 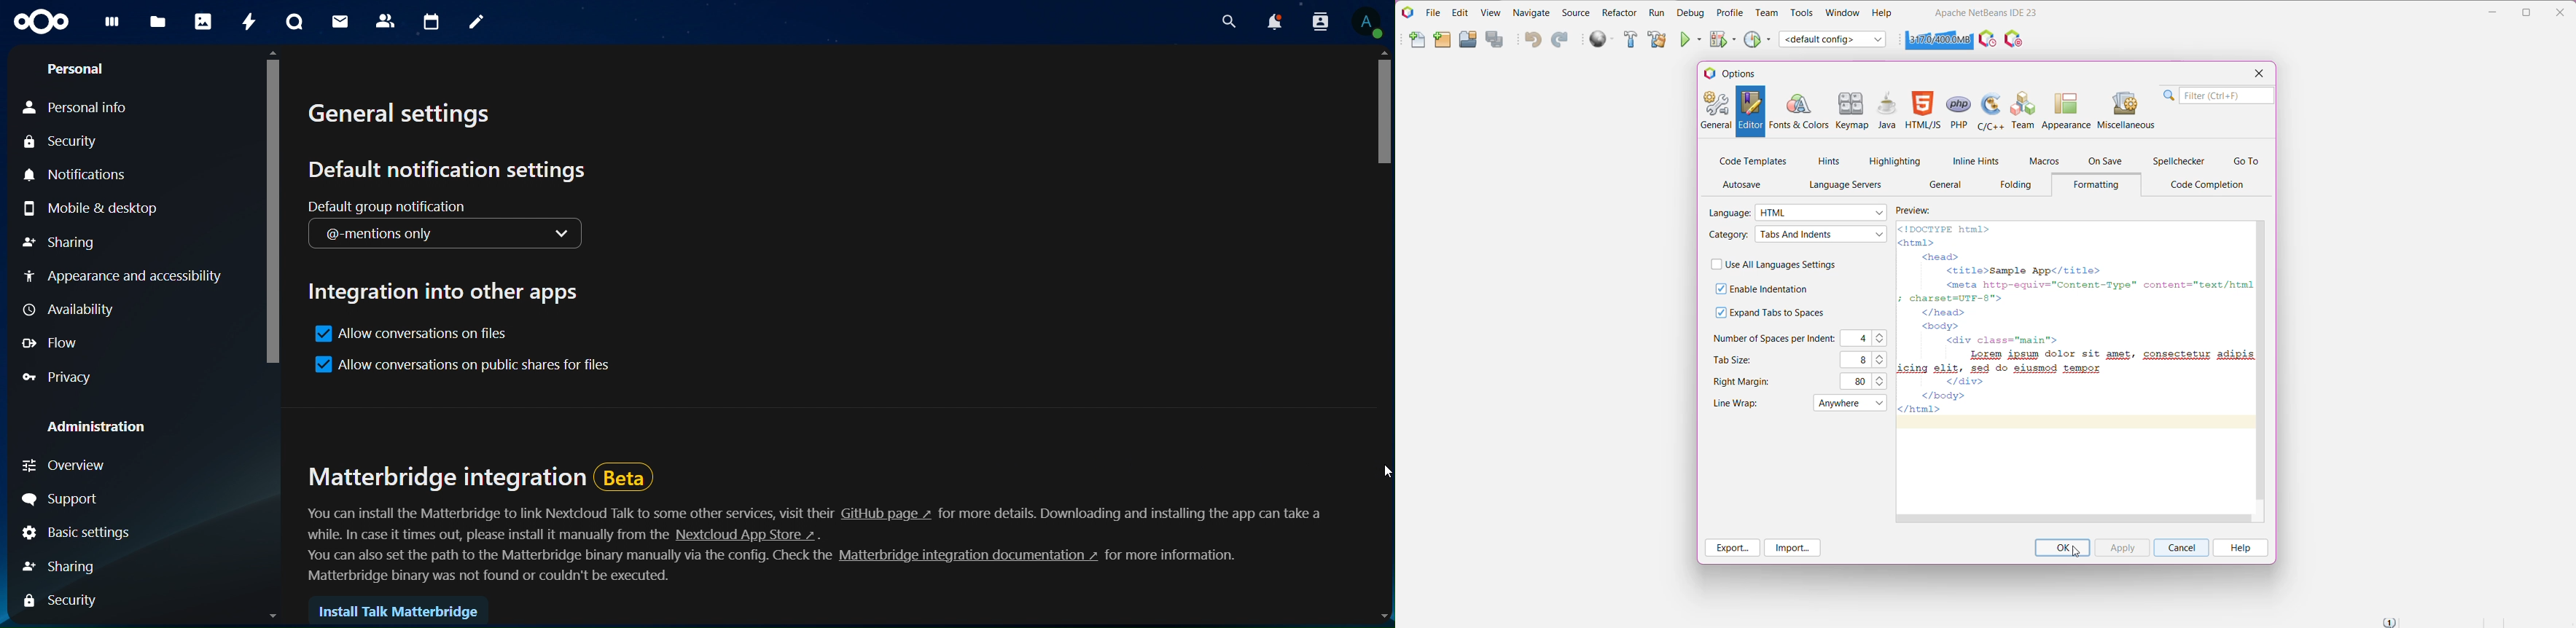 I want to click on Formatting Tab opened, so click(x=2100, y=185).